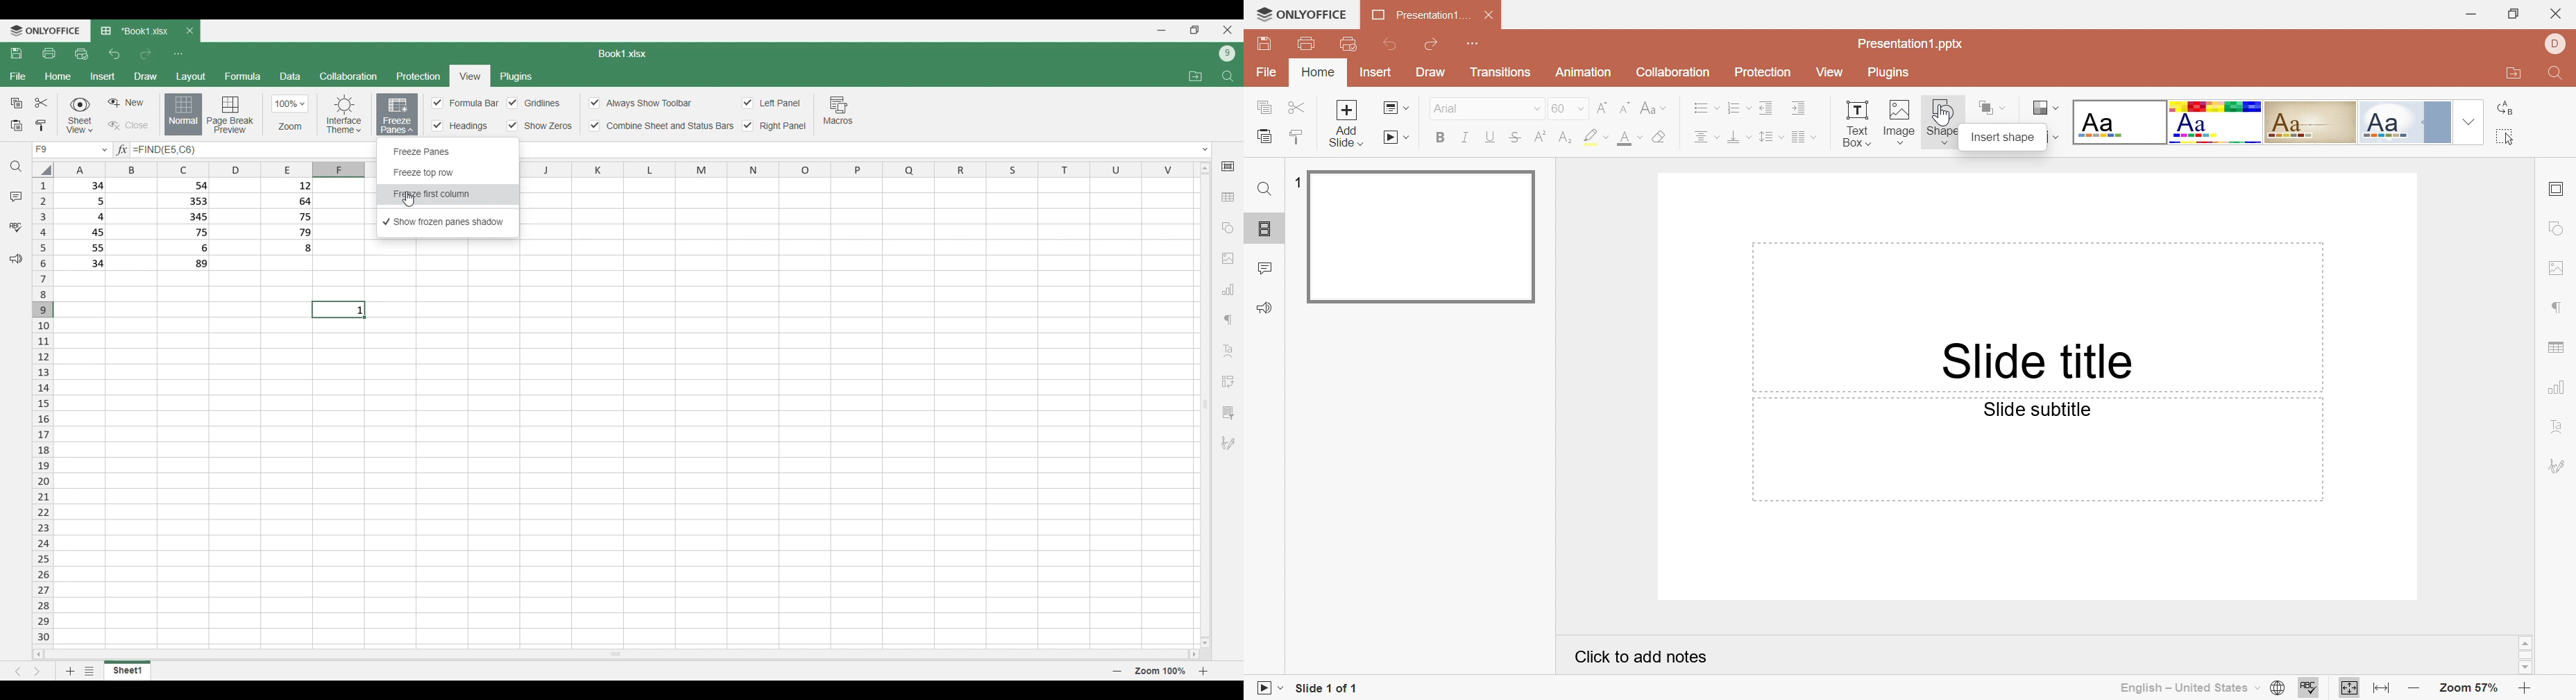 Image resolution: width=2576 pixels, height=700 pixels. What do you see at coordinates (1856, 124) in the screenshot?
I see `Text box` at bounding box center [1856, 124].